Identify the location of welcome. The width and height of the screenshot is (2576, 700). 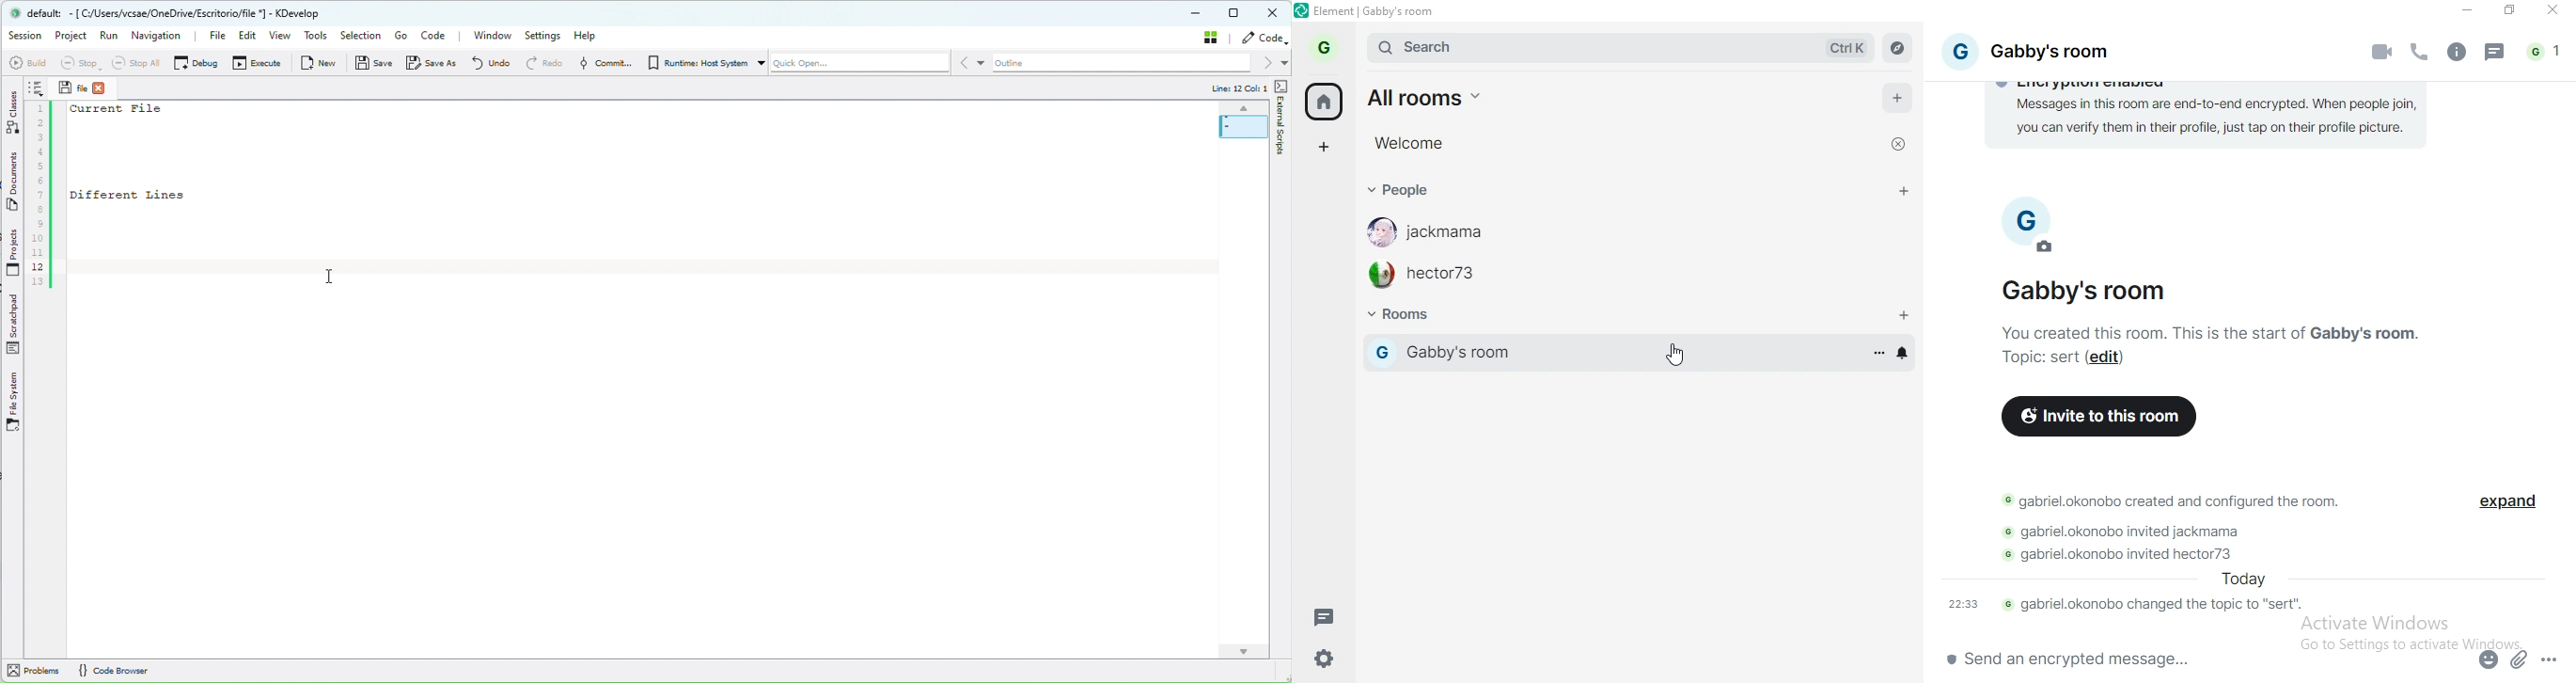
(1407, 142).